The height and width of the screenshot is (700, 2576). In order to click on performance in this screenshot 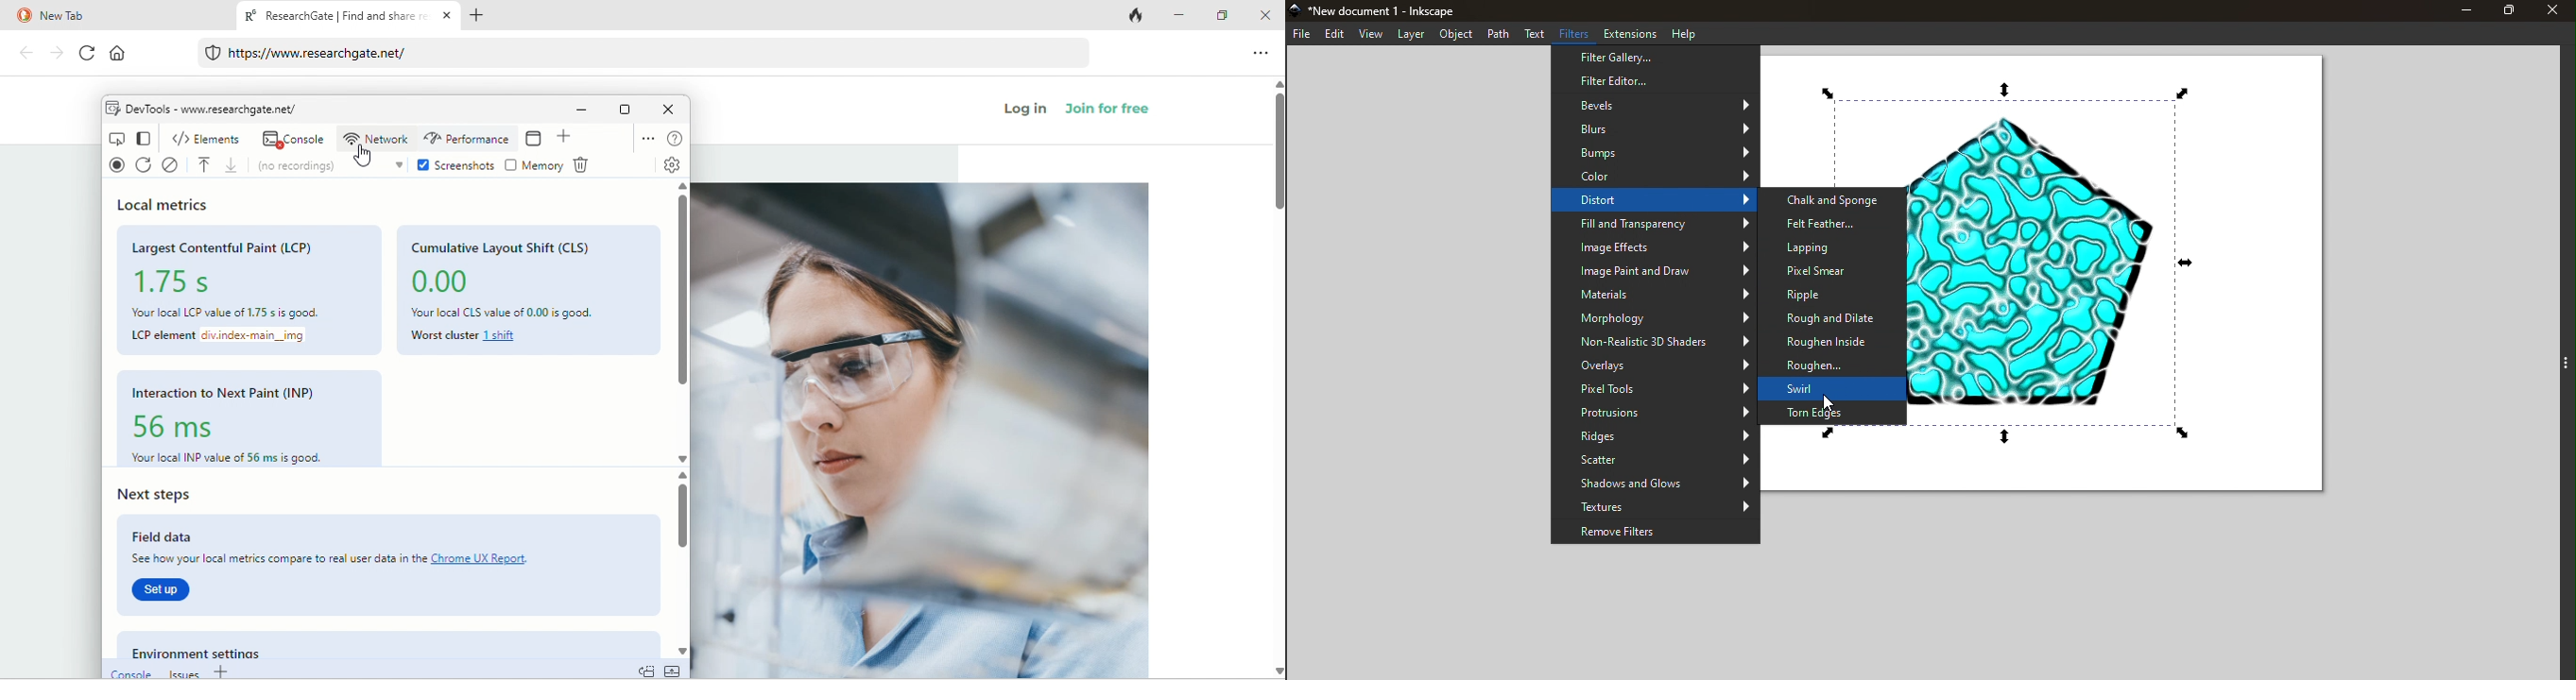, I will do `click(466, 138)`.